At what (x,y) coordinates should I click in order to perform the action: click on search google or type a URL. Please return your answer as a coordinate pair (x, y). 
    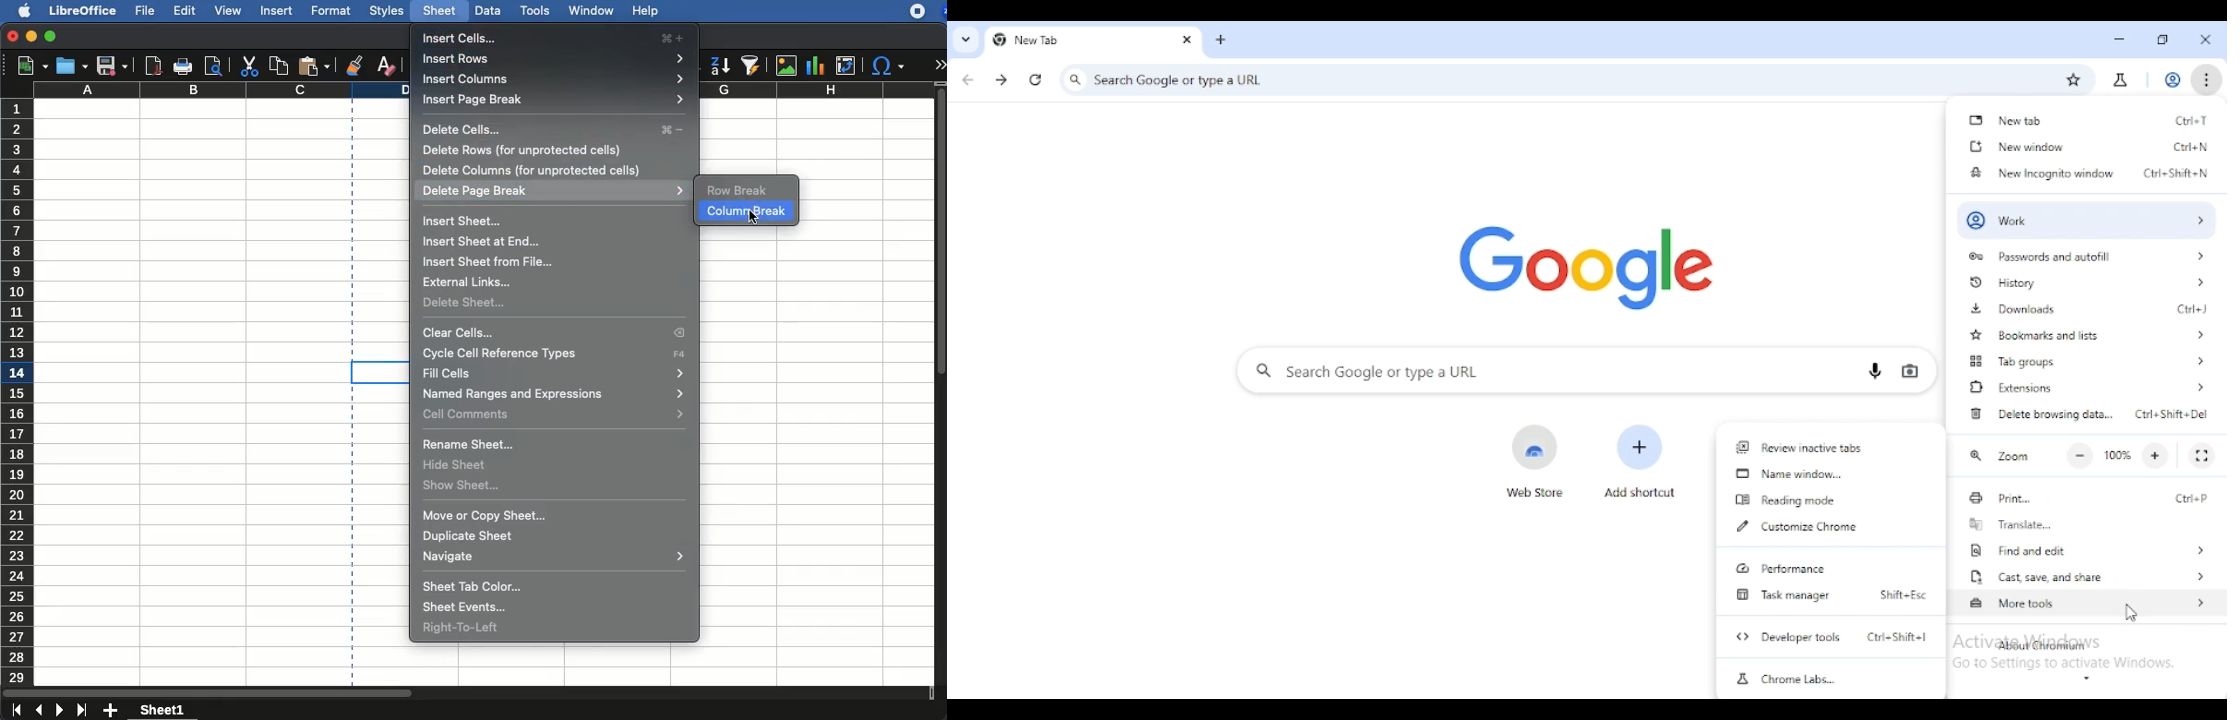
    Looking at the image, I should click on (1545, 80).